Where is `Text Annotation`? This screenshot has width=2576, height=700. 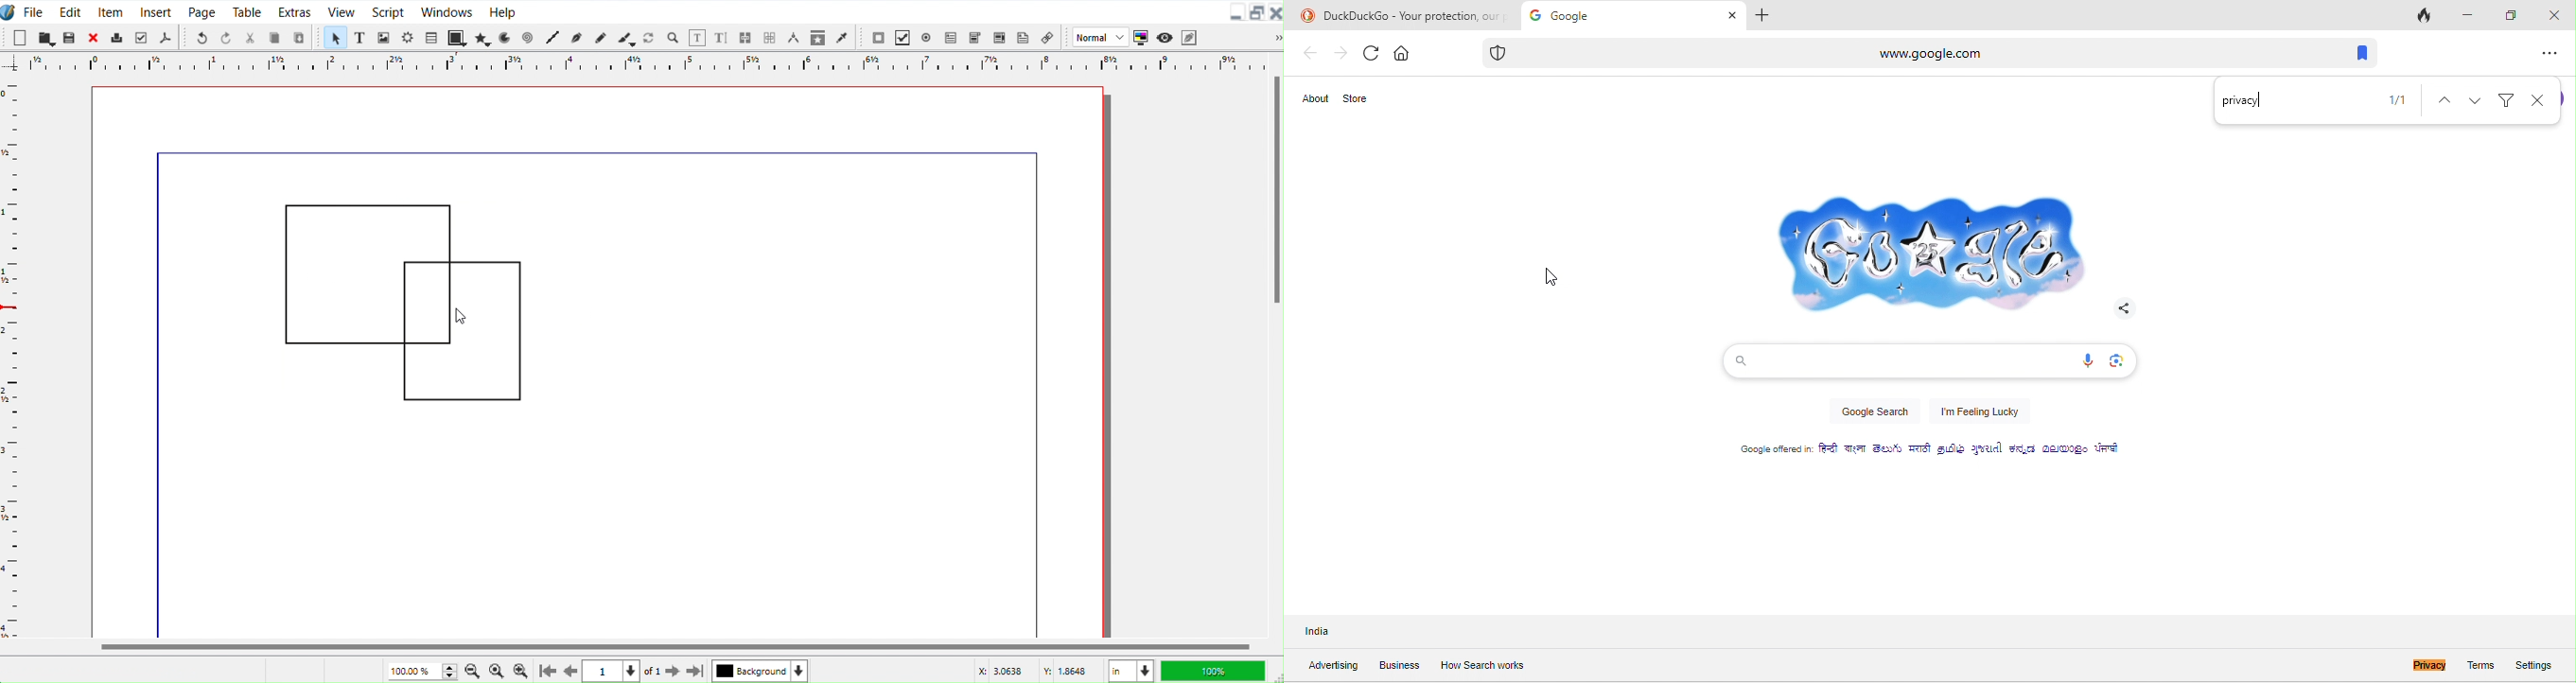
Text Annotation is located at coordinates (1023, 36).